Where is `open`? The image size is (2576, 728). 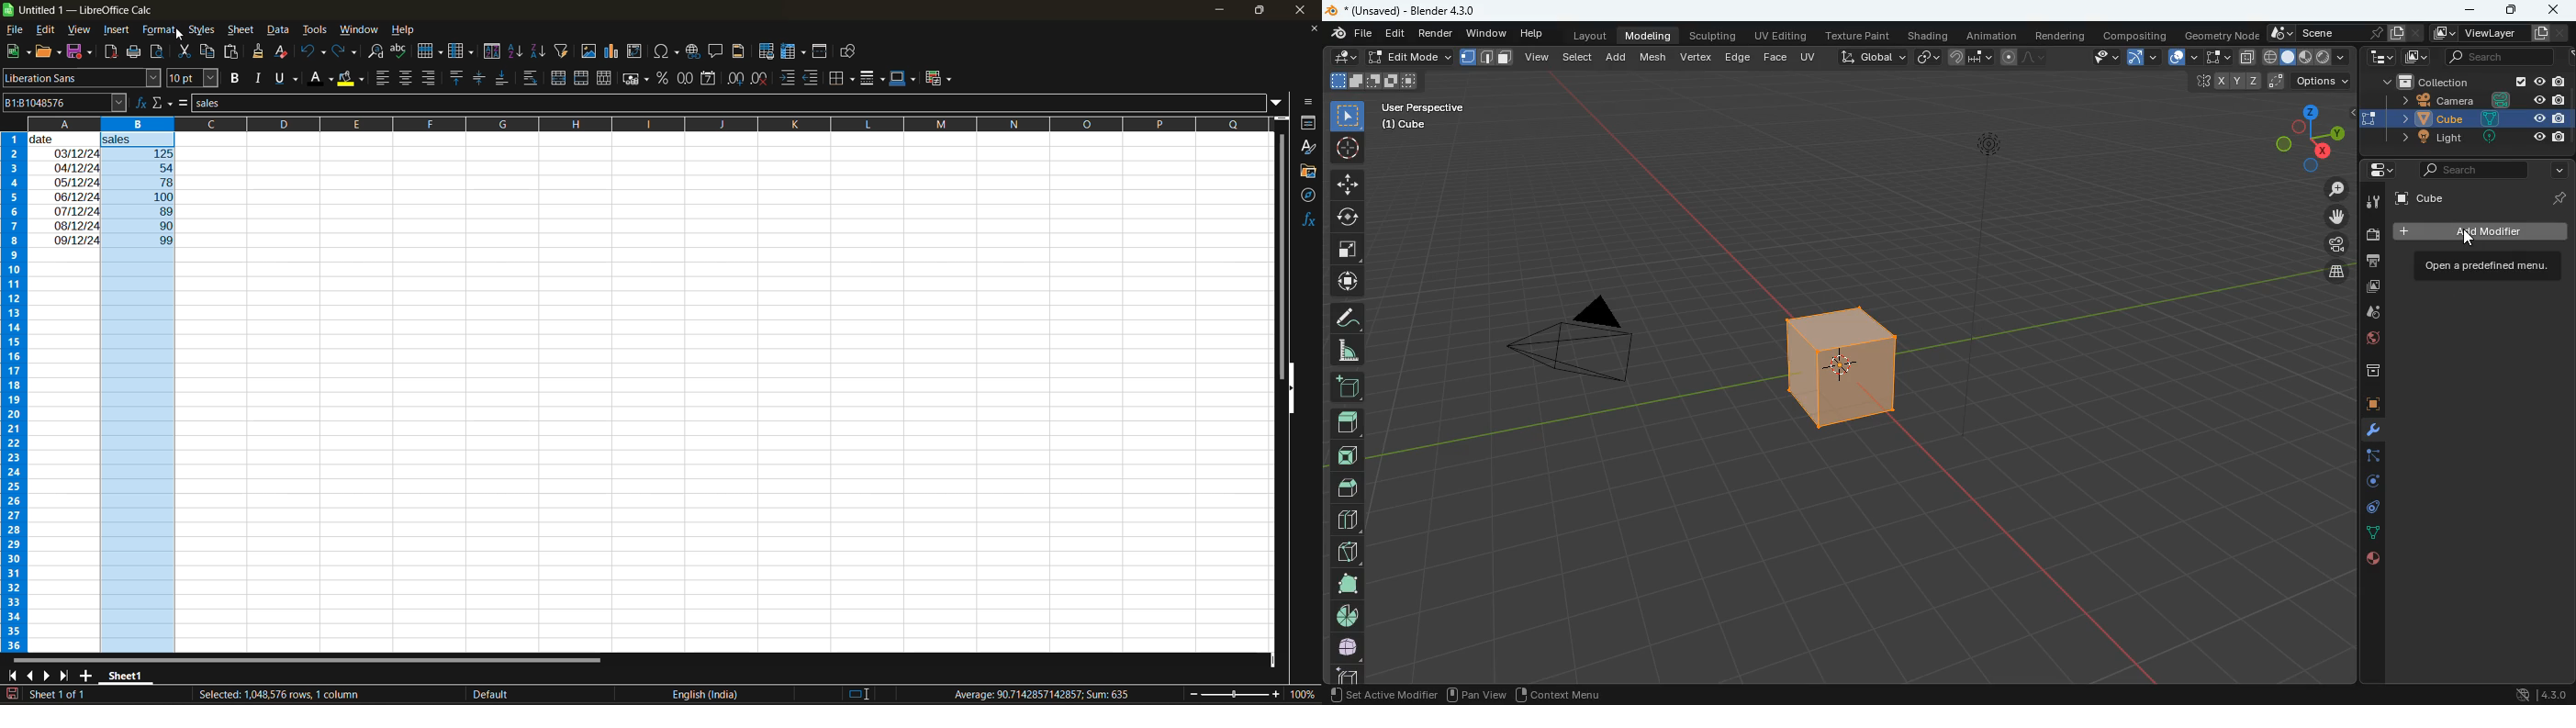 open is located at coordinates (48, 52).